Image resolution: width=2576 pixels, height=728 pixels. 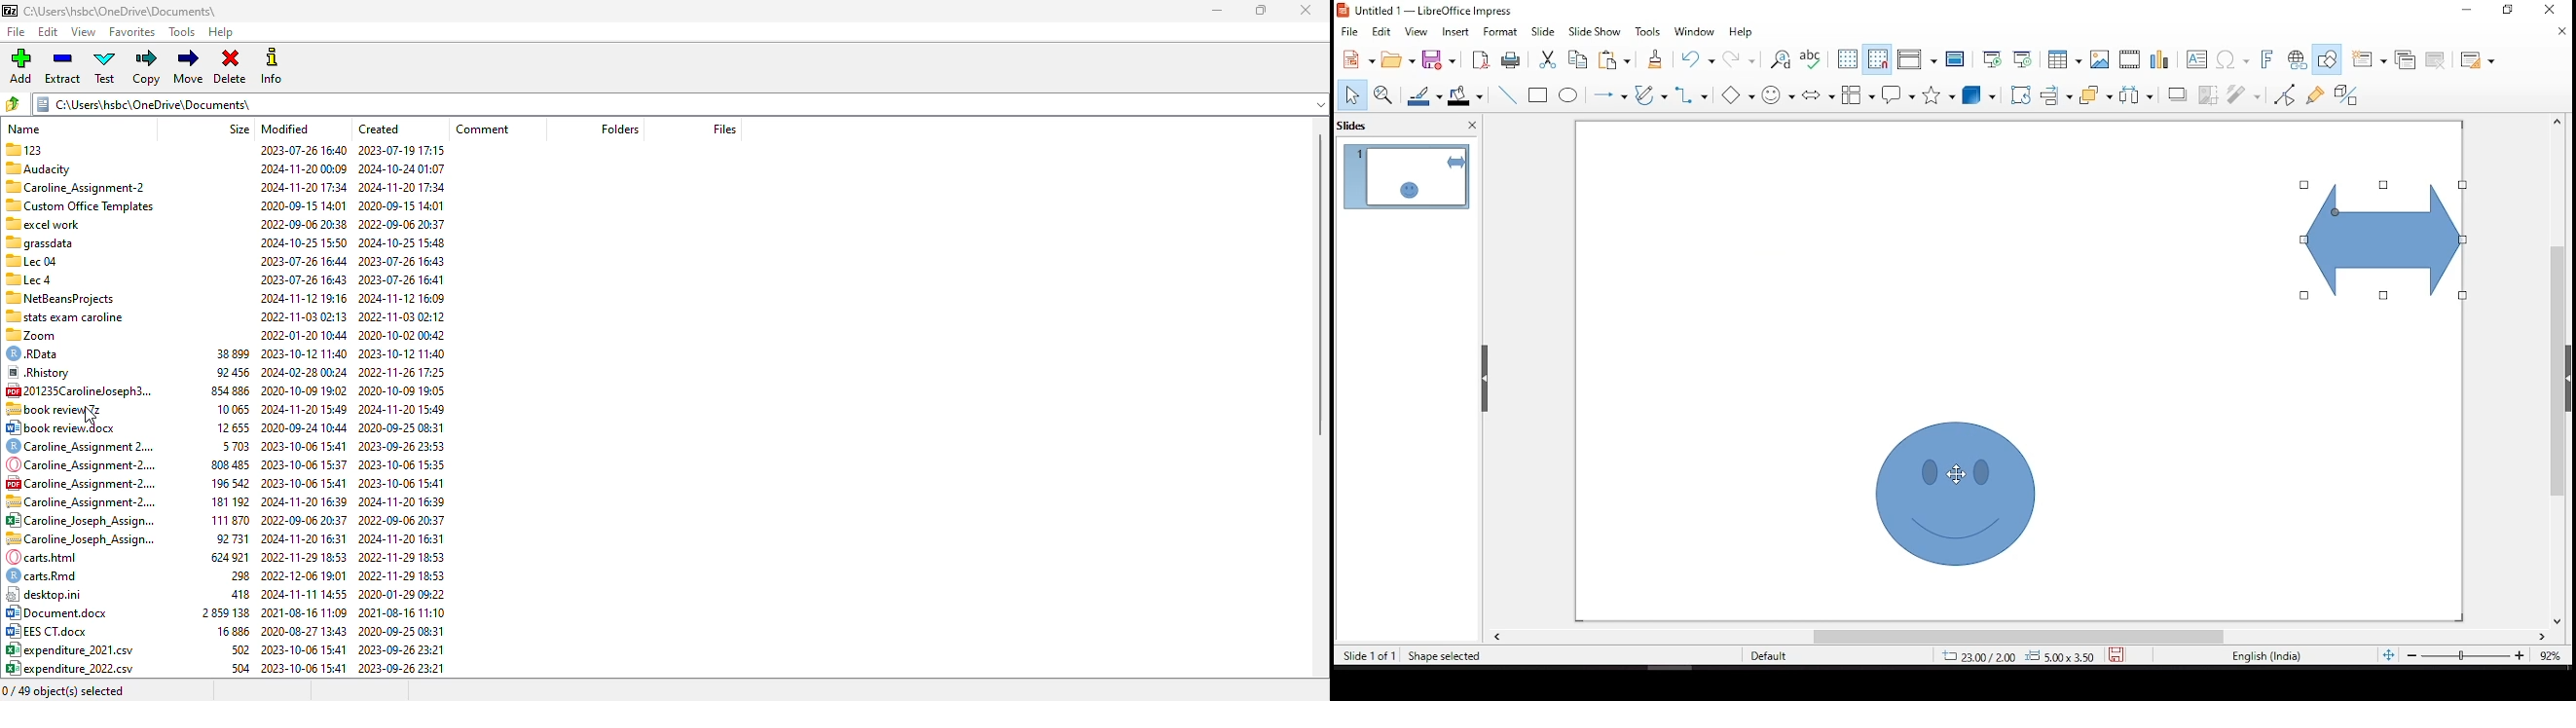 I want to click on find and replace, so click(x=1782, y=59).